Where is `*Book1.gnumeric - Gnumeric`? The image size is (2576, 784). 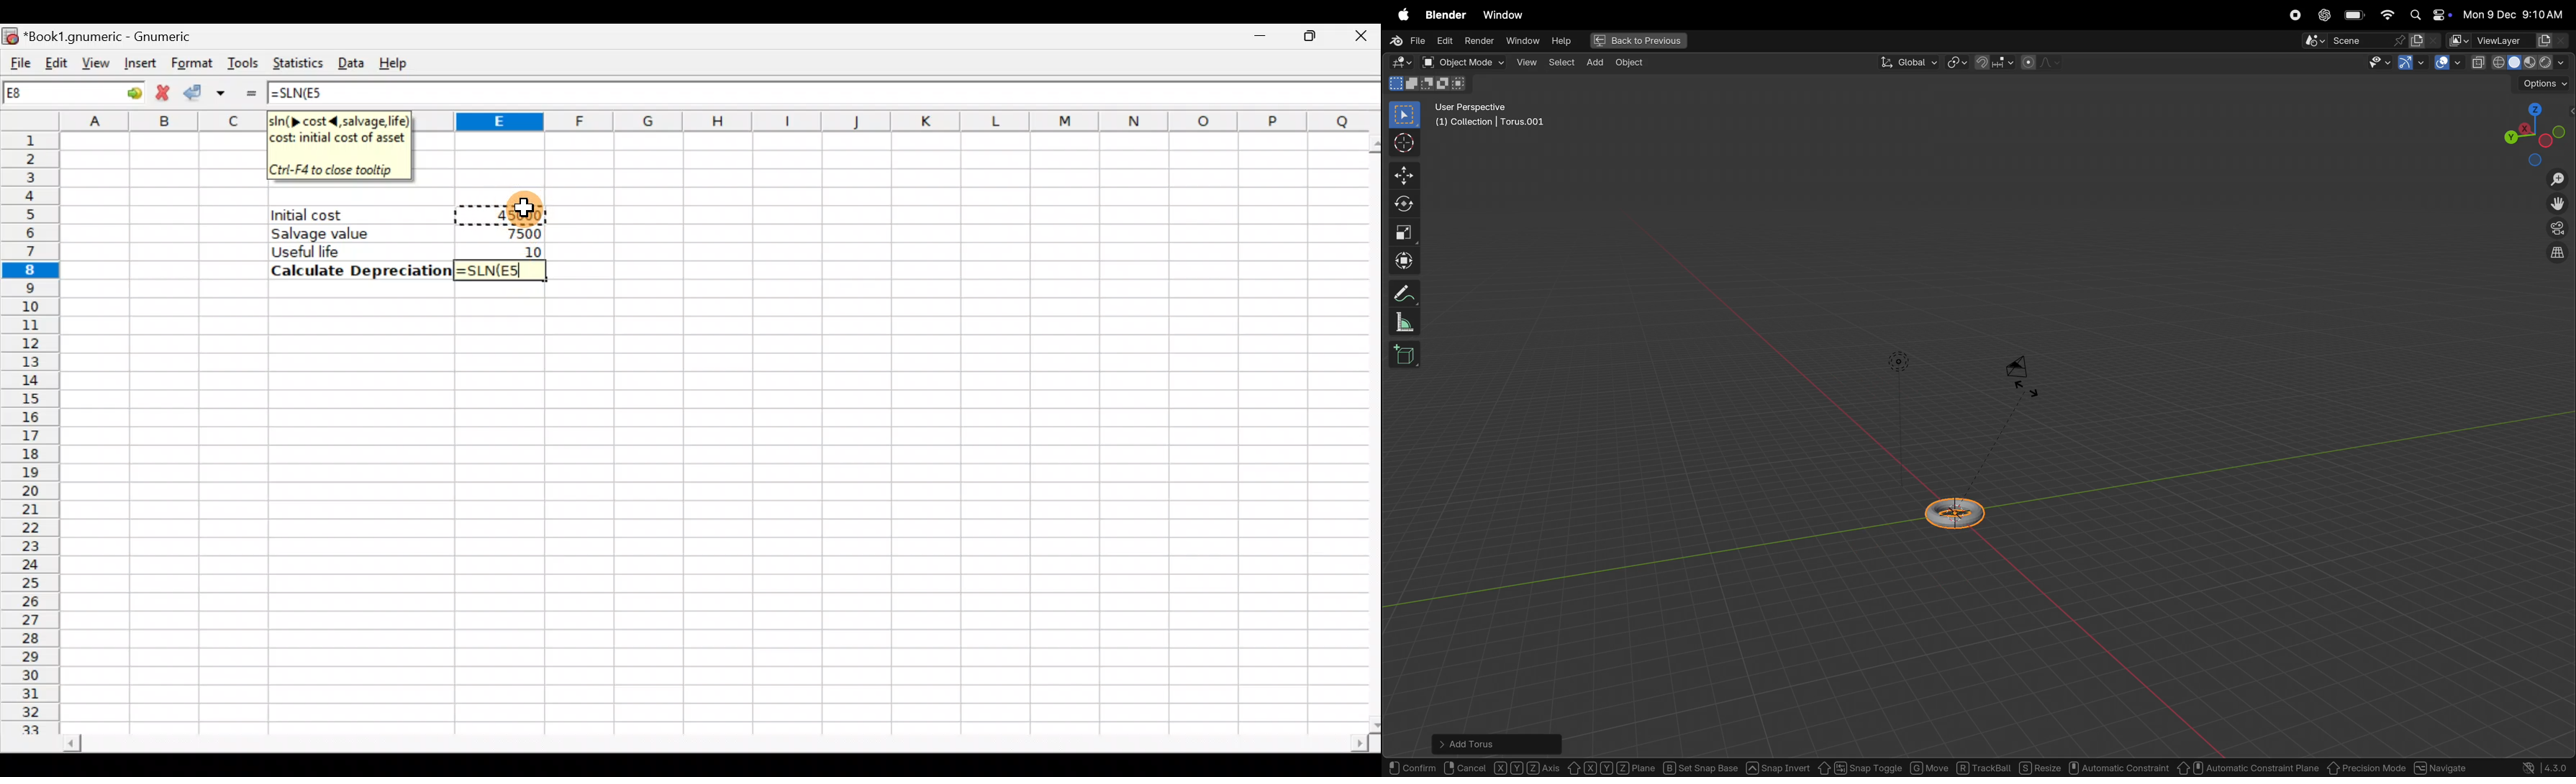
*Book1.gnumeric - Gnumeric is located at coordinates (126, 36).